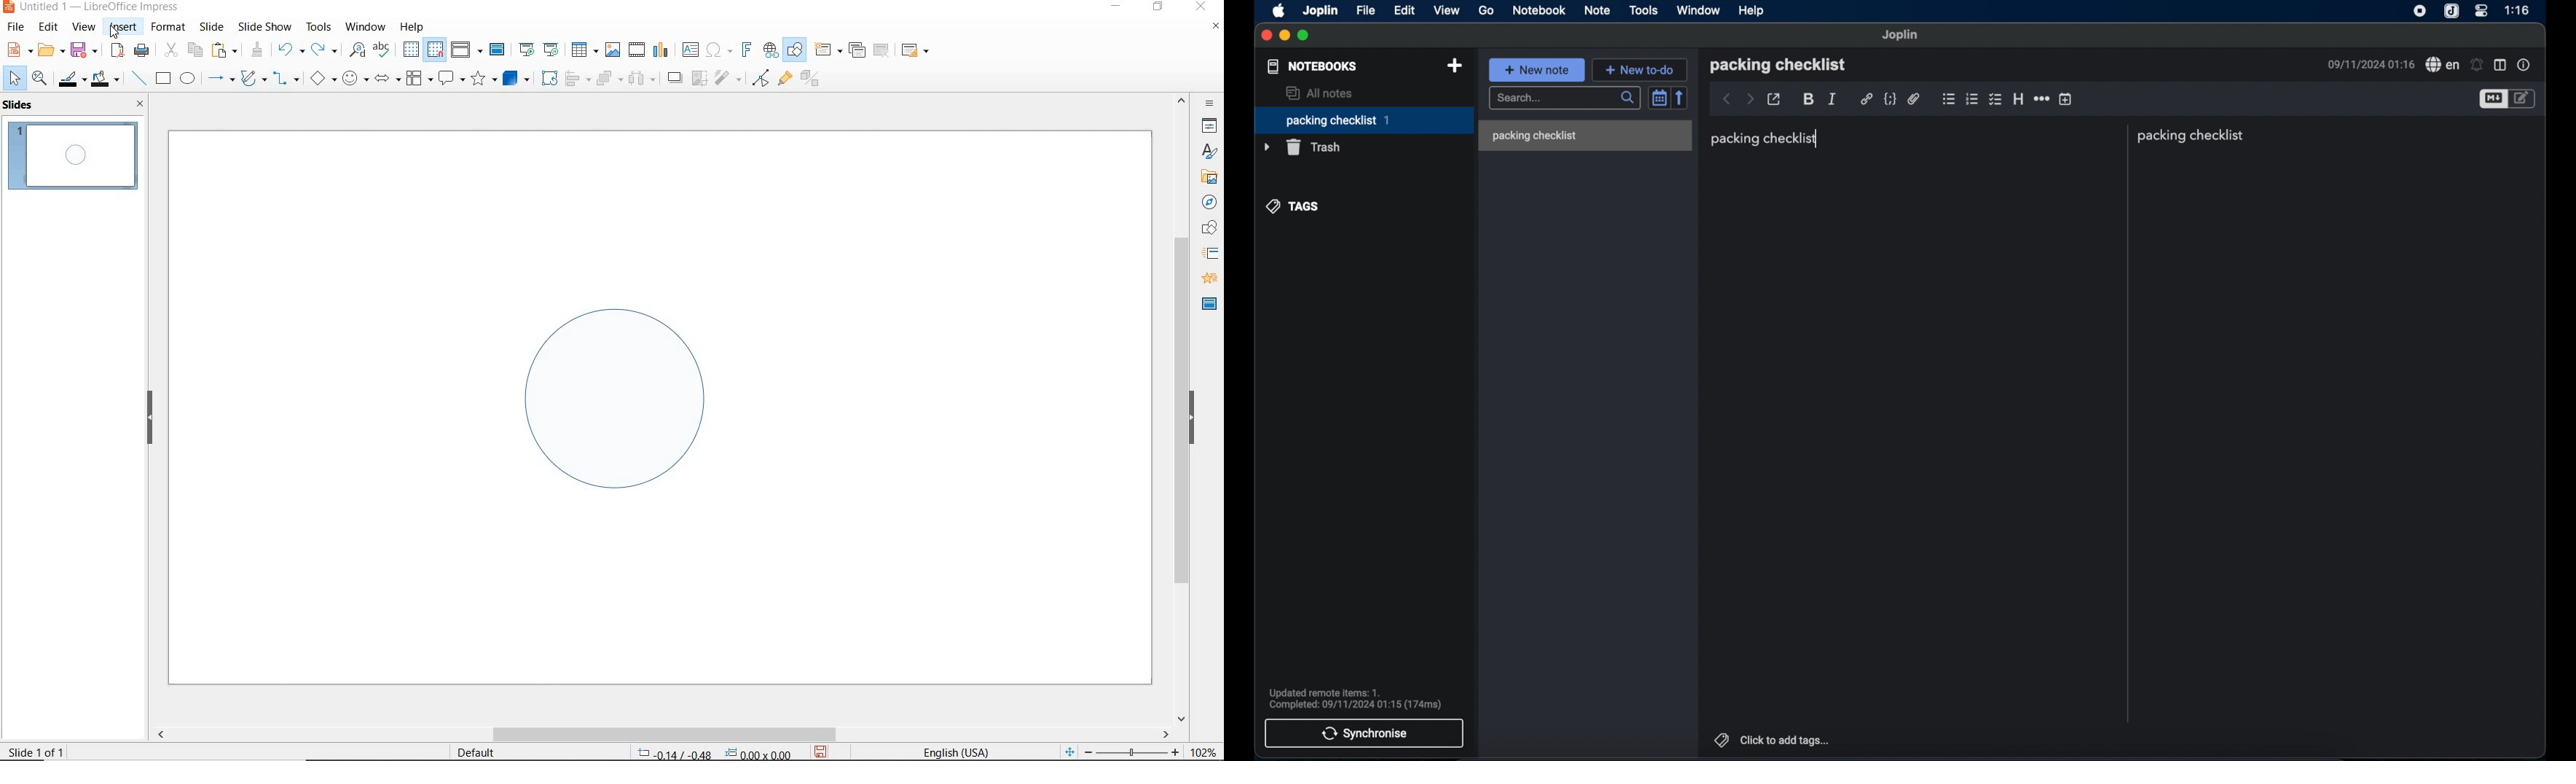 The image size is (2576, 784). What do you see at coordinates (2041, 99) in the screenshot?
I see `horizontal rule` at bounding box center [2041, 99].